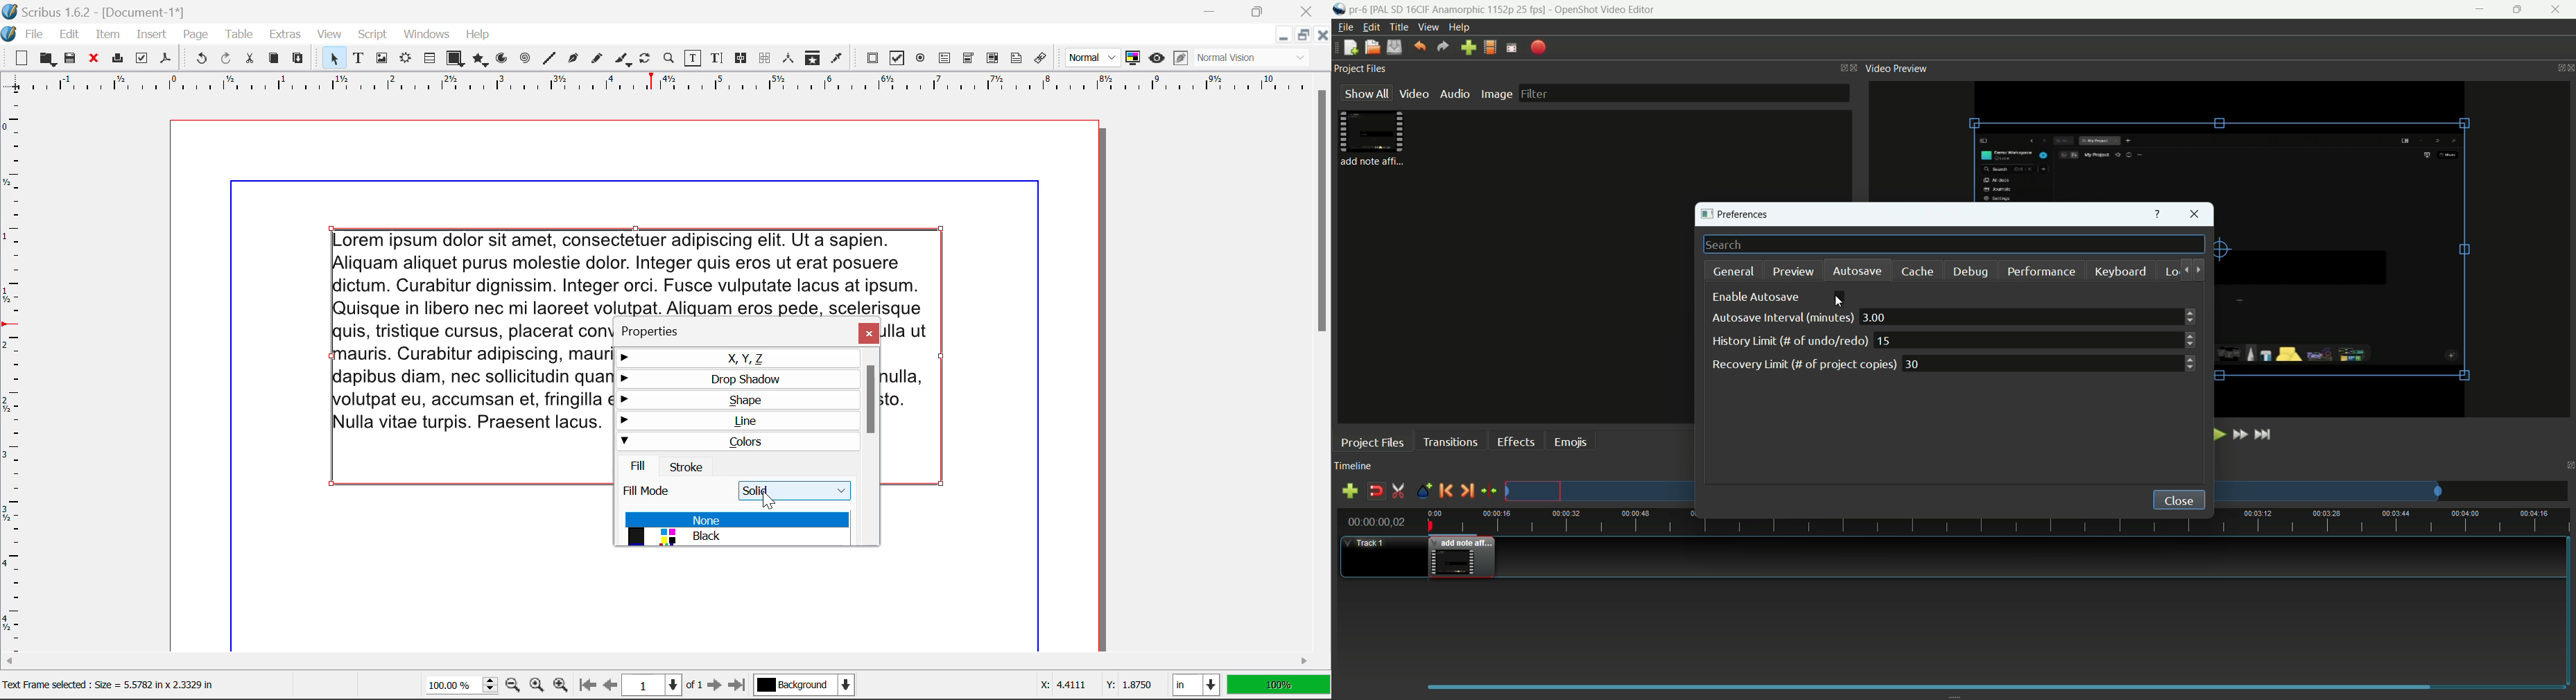 Image resolution: width=2576 pixels, height=700 pixels. I want to click on Insert, so click(150, 37).